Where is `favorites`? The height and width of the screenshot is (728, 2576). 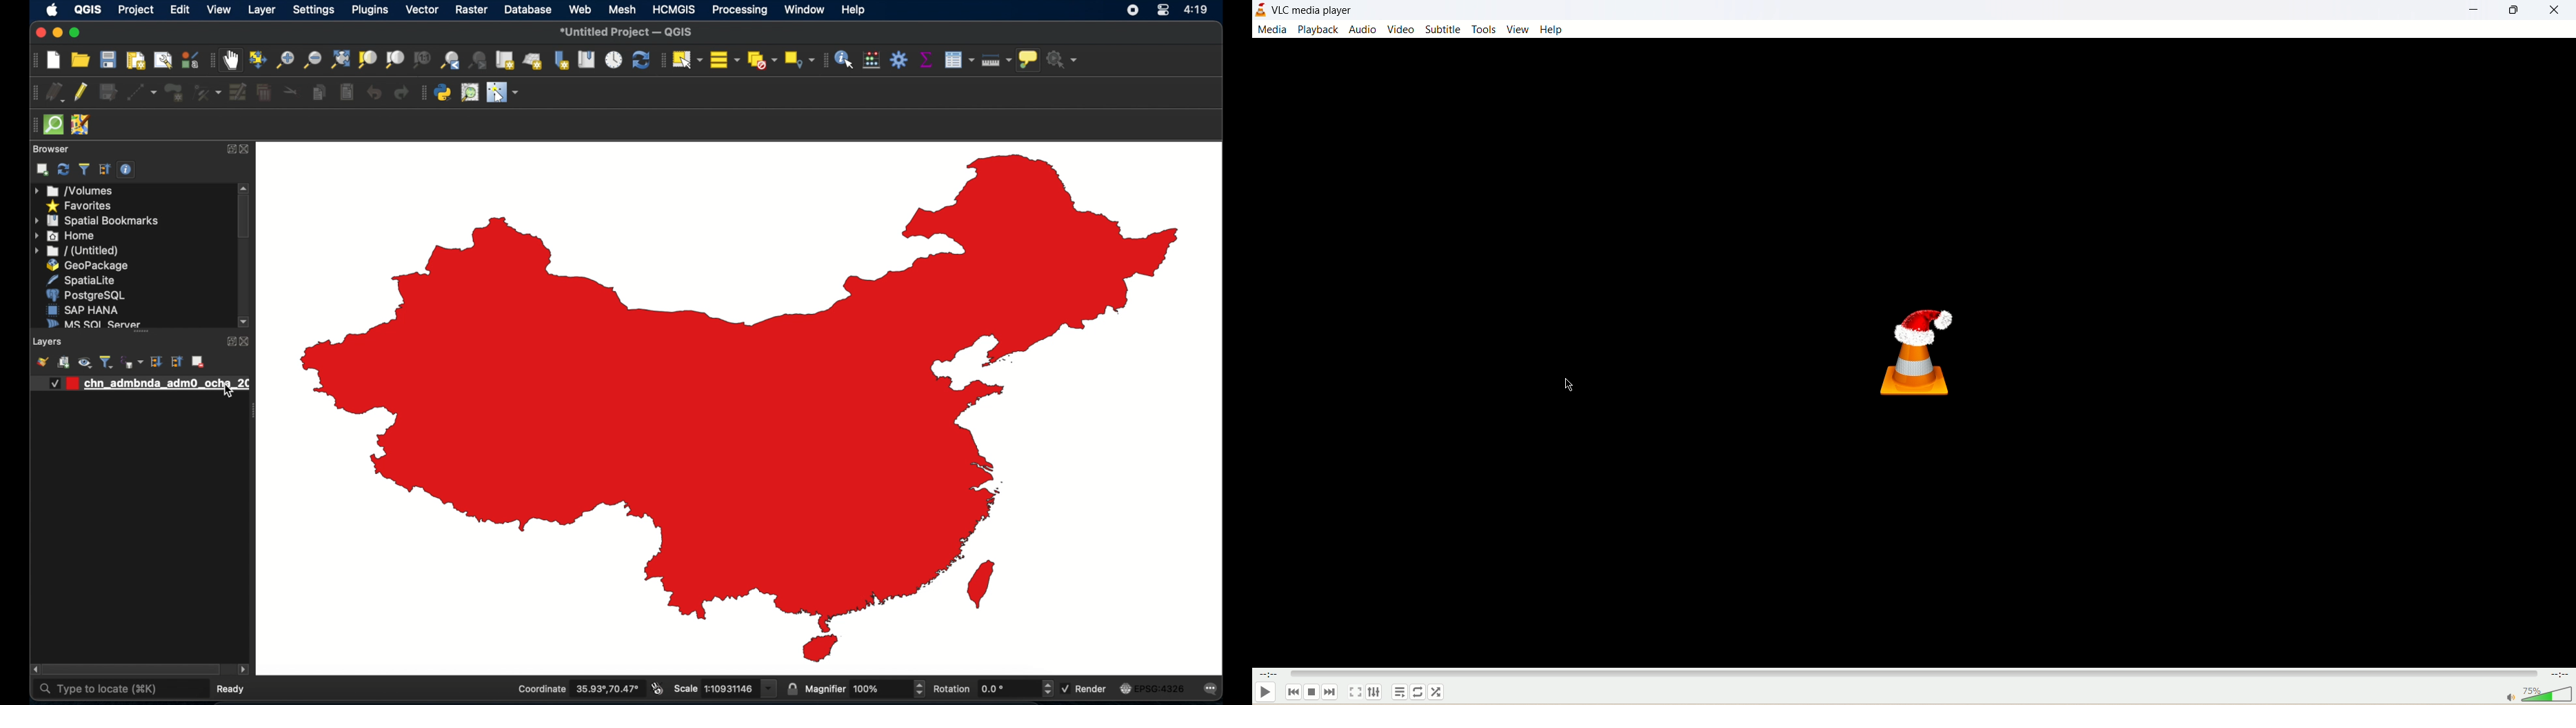
favorites is located at coordinates (78, 206).